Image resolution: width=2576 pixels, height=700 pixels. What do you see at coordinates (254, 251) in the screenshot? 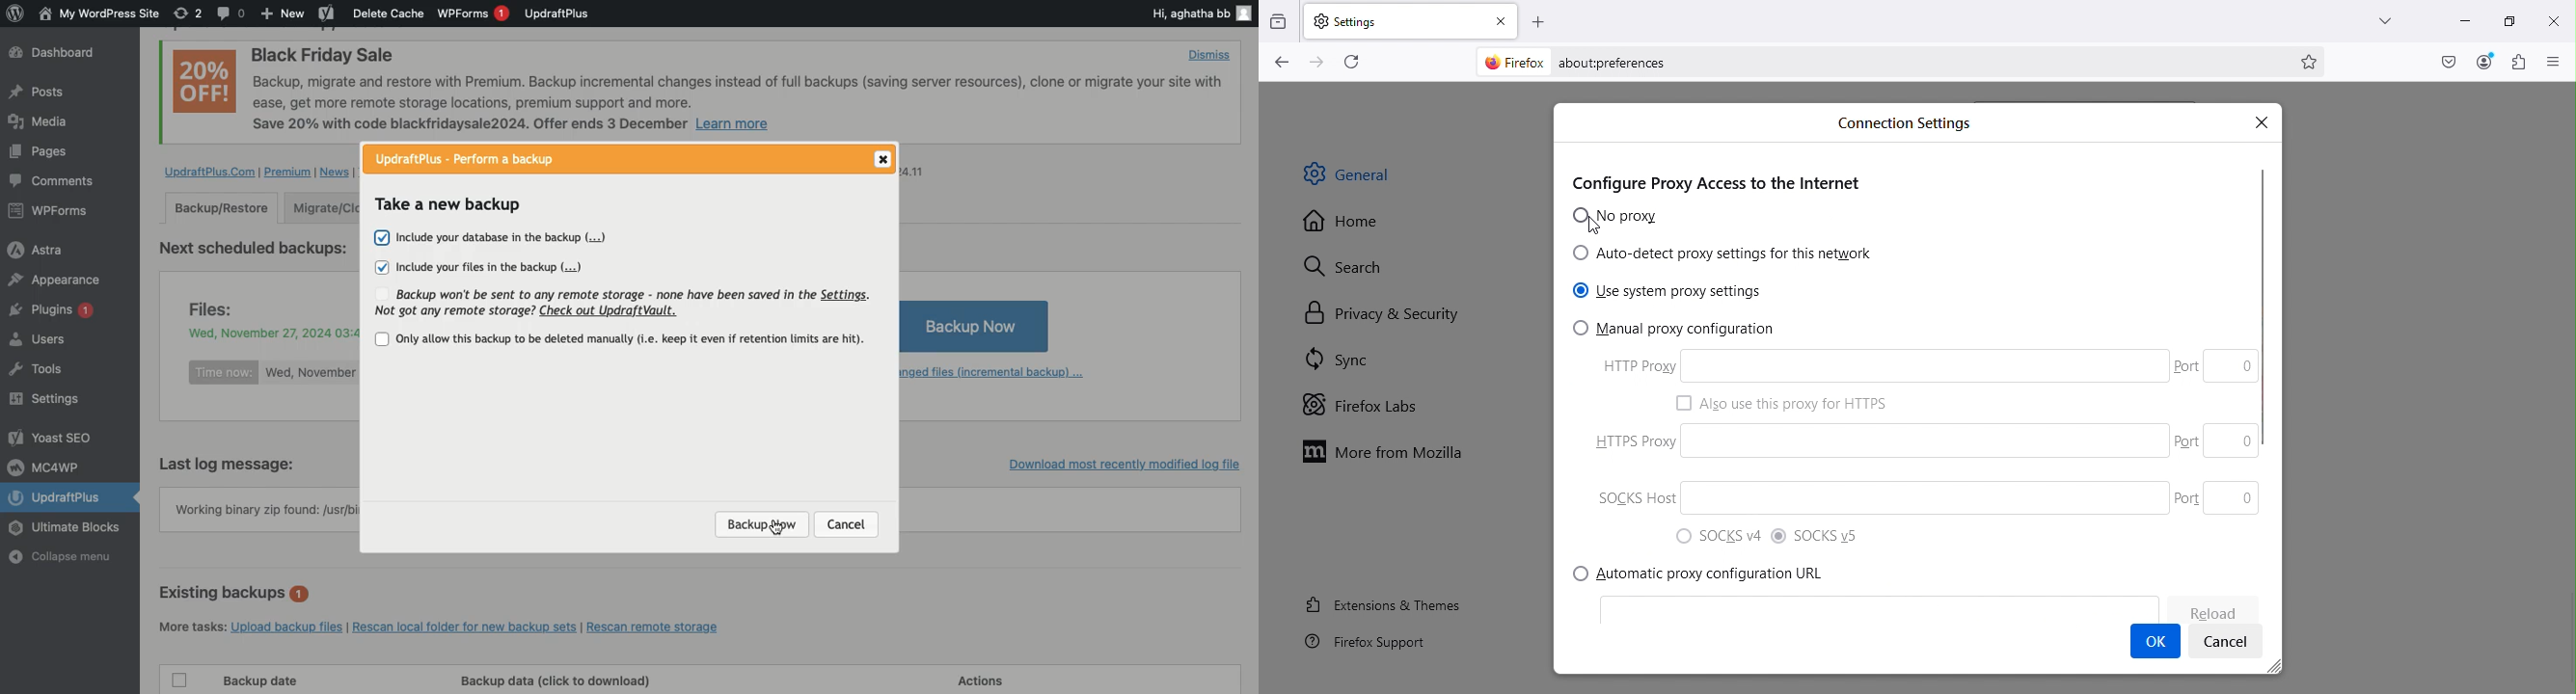
I see `Next scheduled backups:` at bounding box center [254, 251].